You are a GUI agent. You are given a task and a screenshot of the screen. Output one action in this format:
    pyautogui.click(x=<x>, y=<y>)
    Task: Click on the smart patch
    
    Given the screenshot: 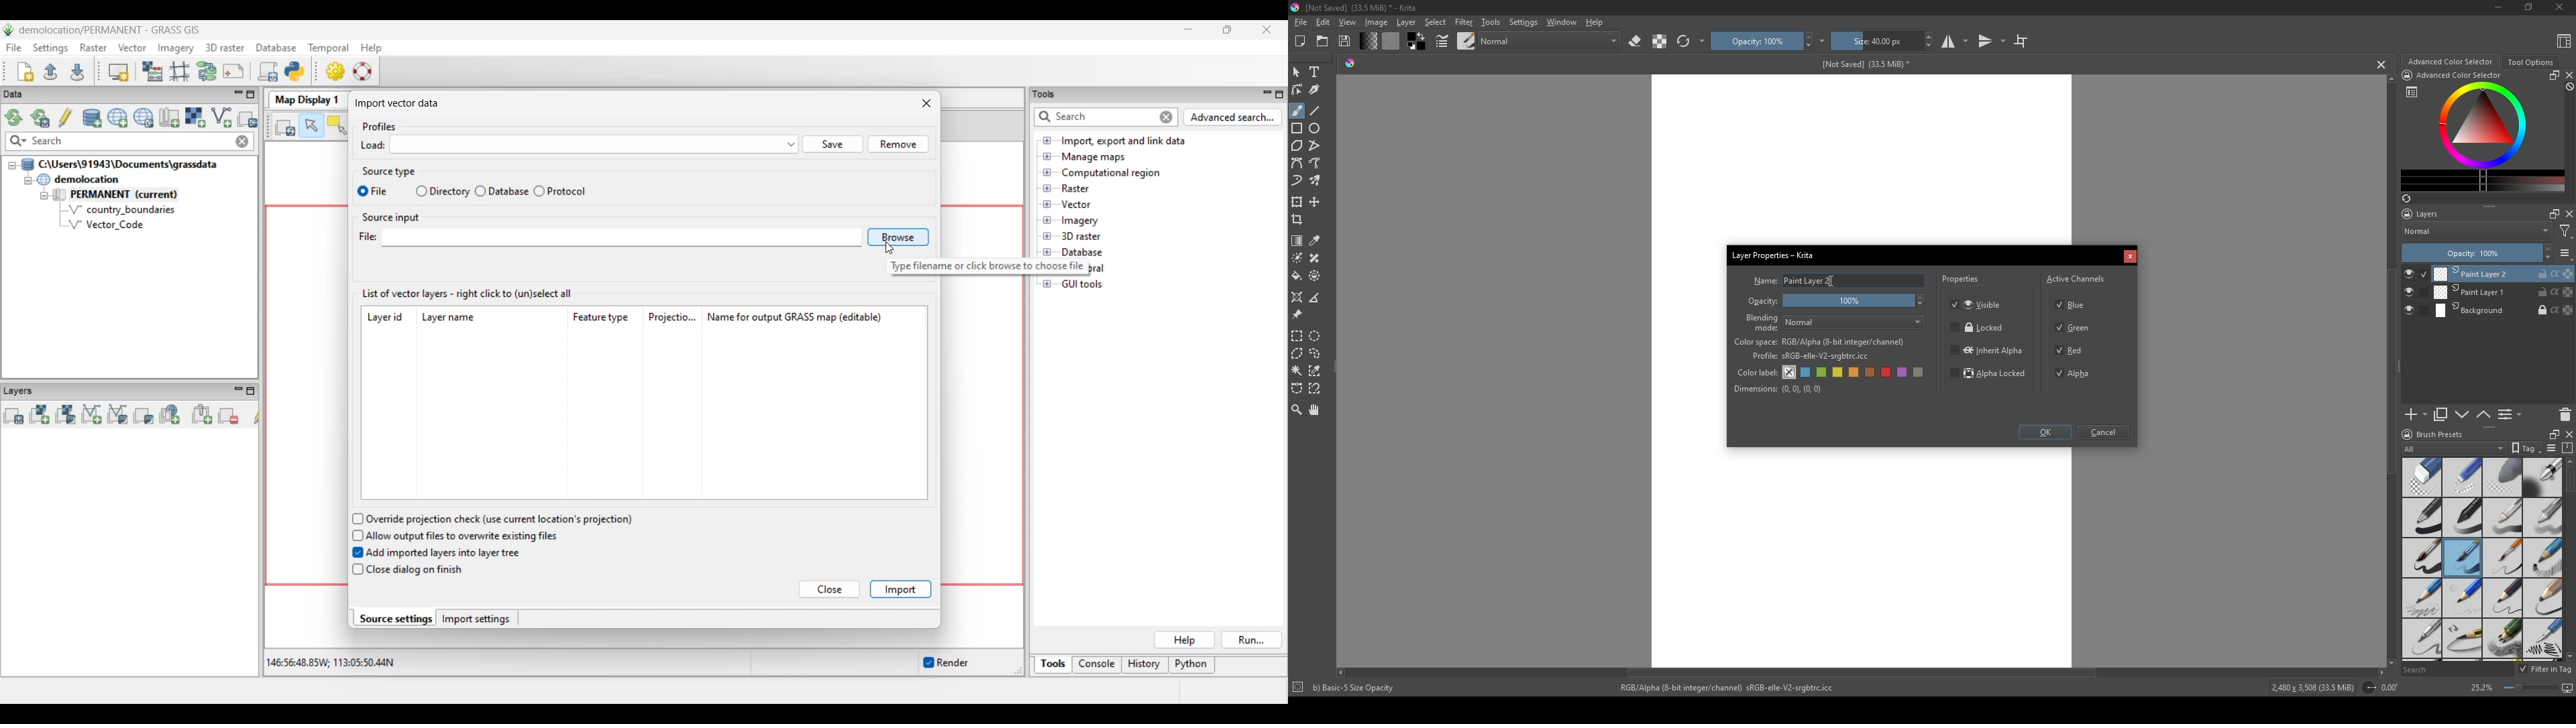 What is the action you would take?
    pyautogui.click(x=1317, y=258)
    